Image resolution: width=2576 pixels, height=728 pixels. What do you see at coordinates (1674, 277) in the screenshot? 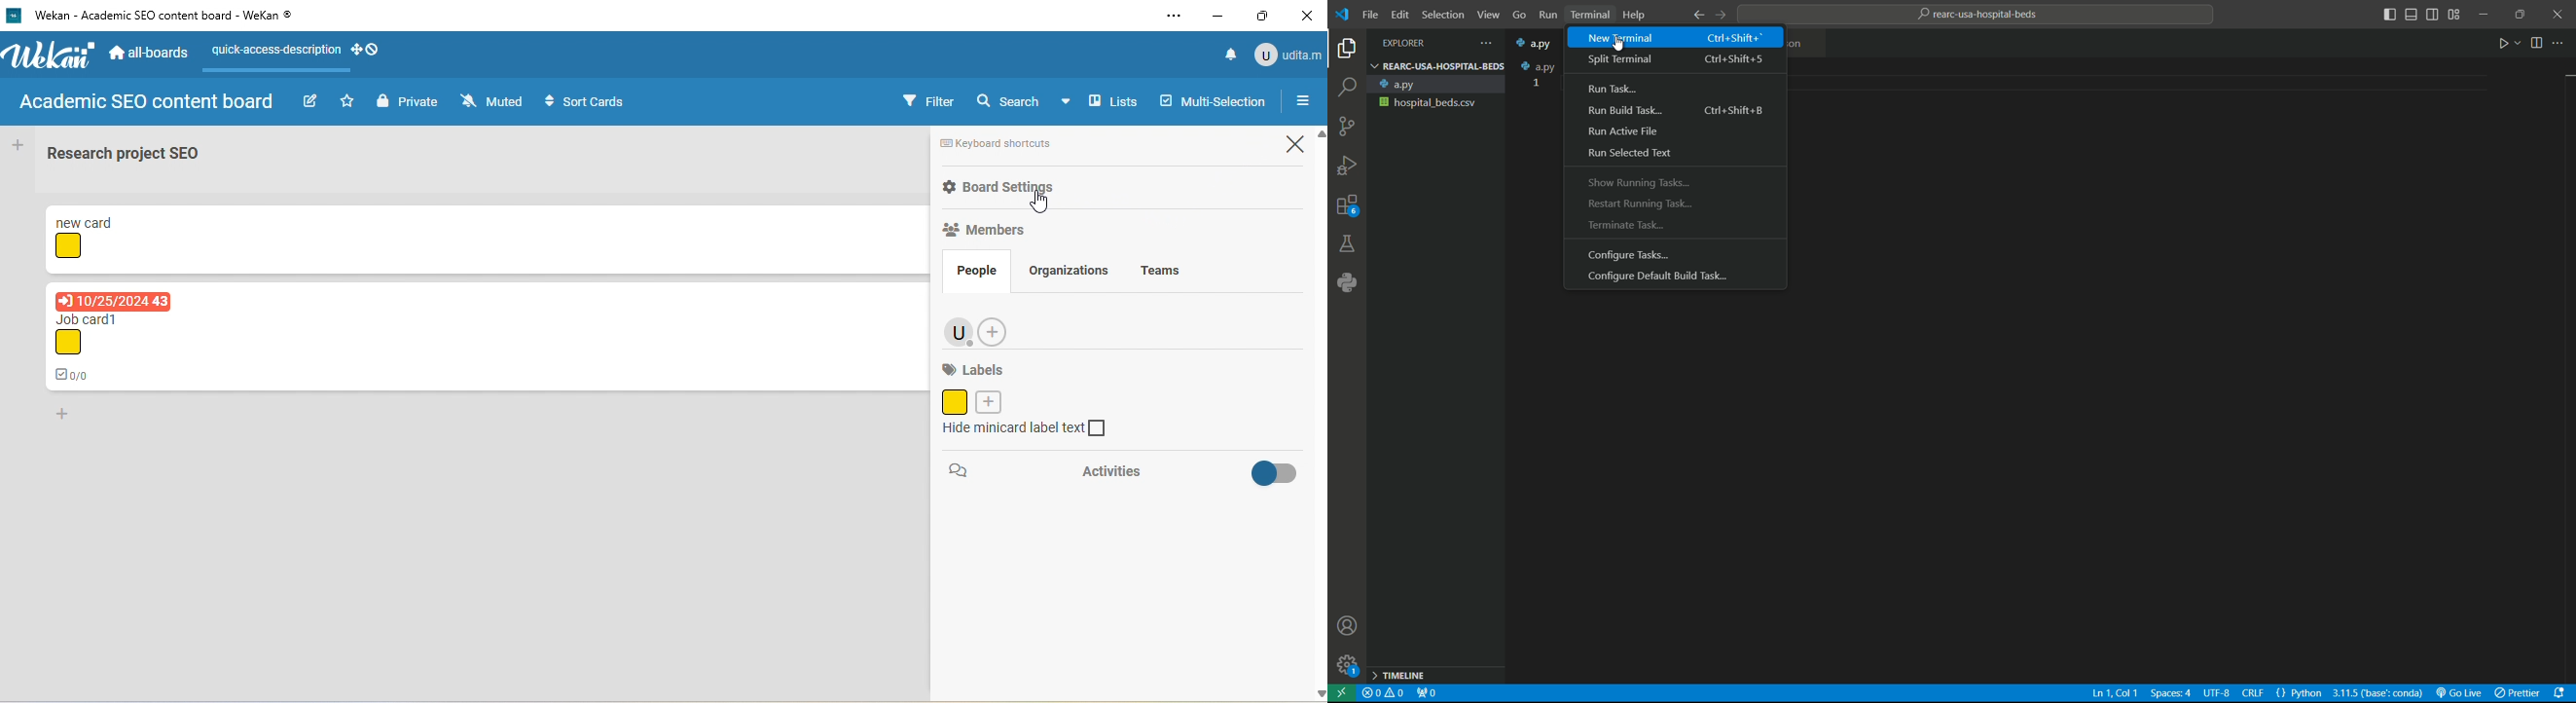
I see `configure default build task` at bounding box center [1674, 277].